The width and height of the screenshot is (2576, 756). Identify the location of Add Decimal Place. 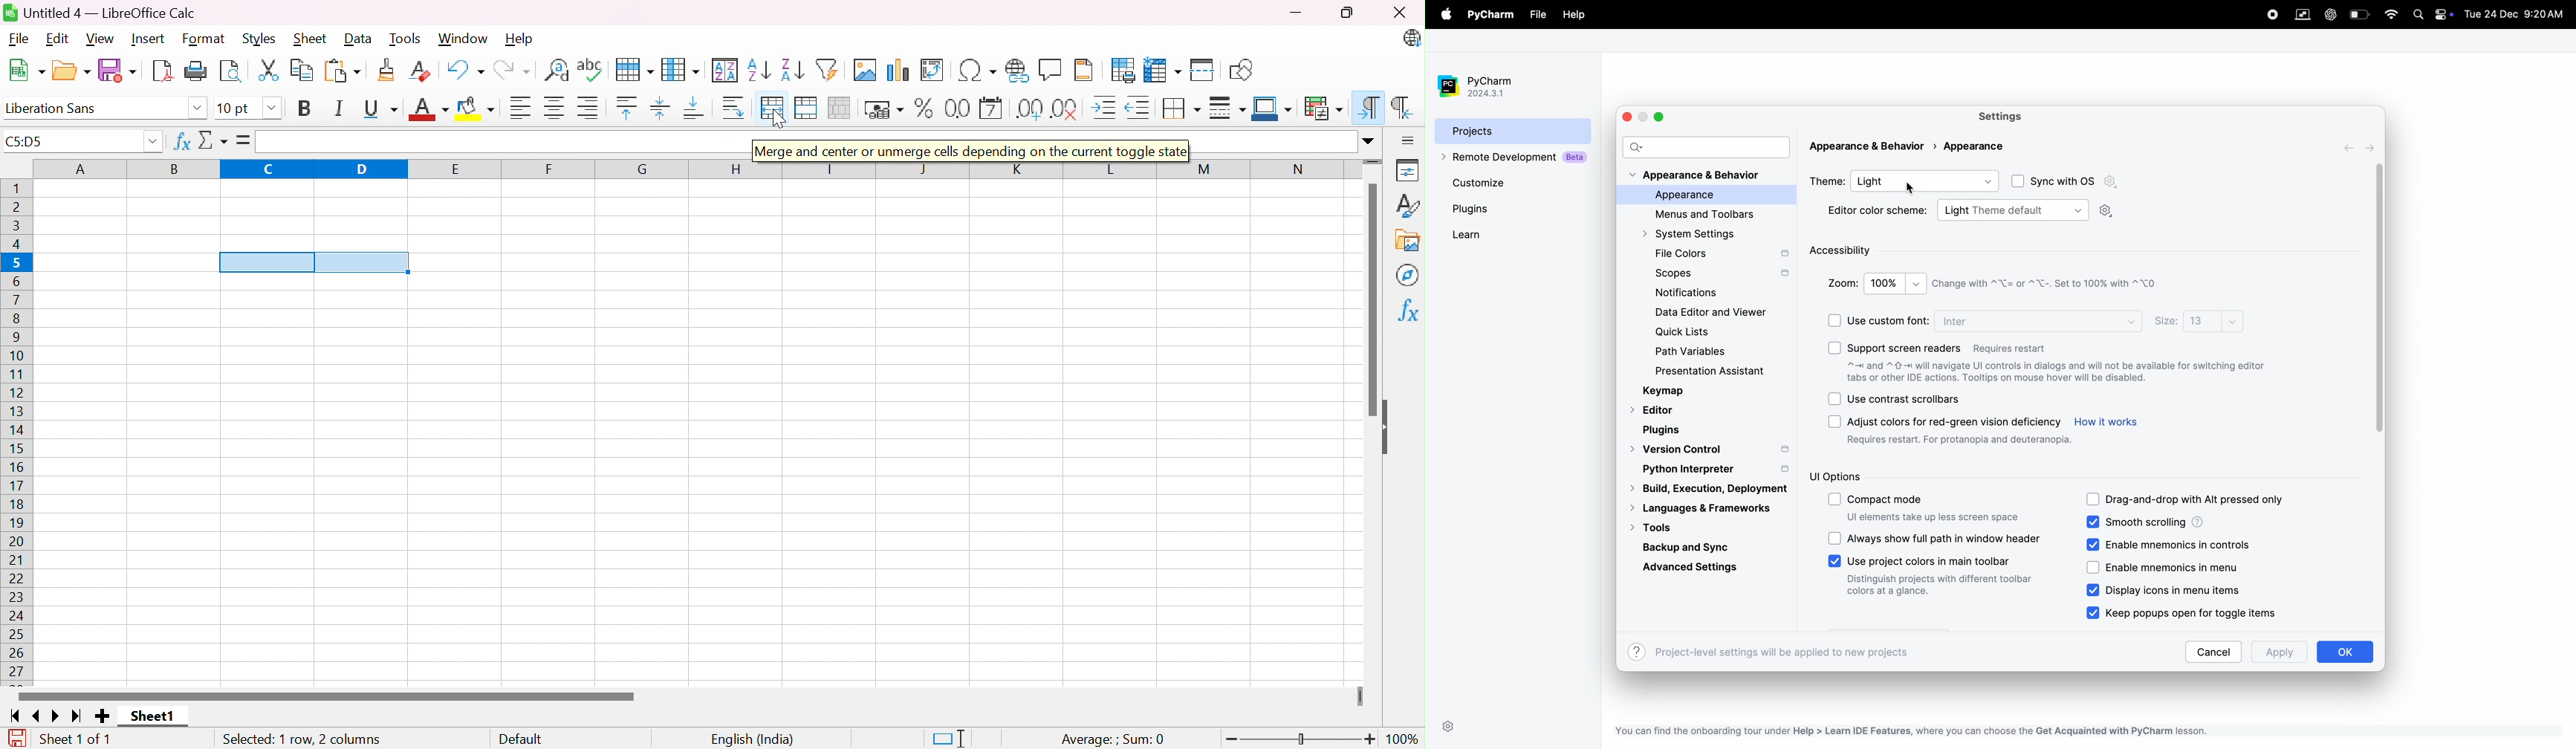
(1028, 108).